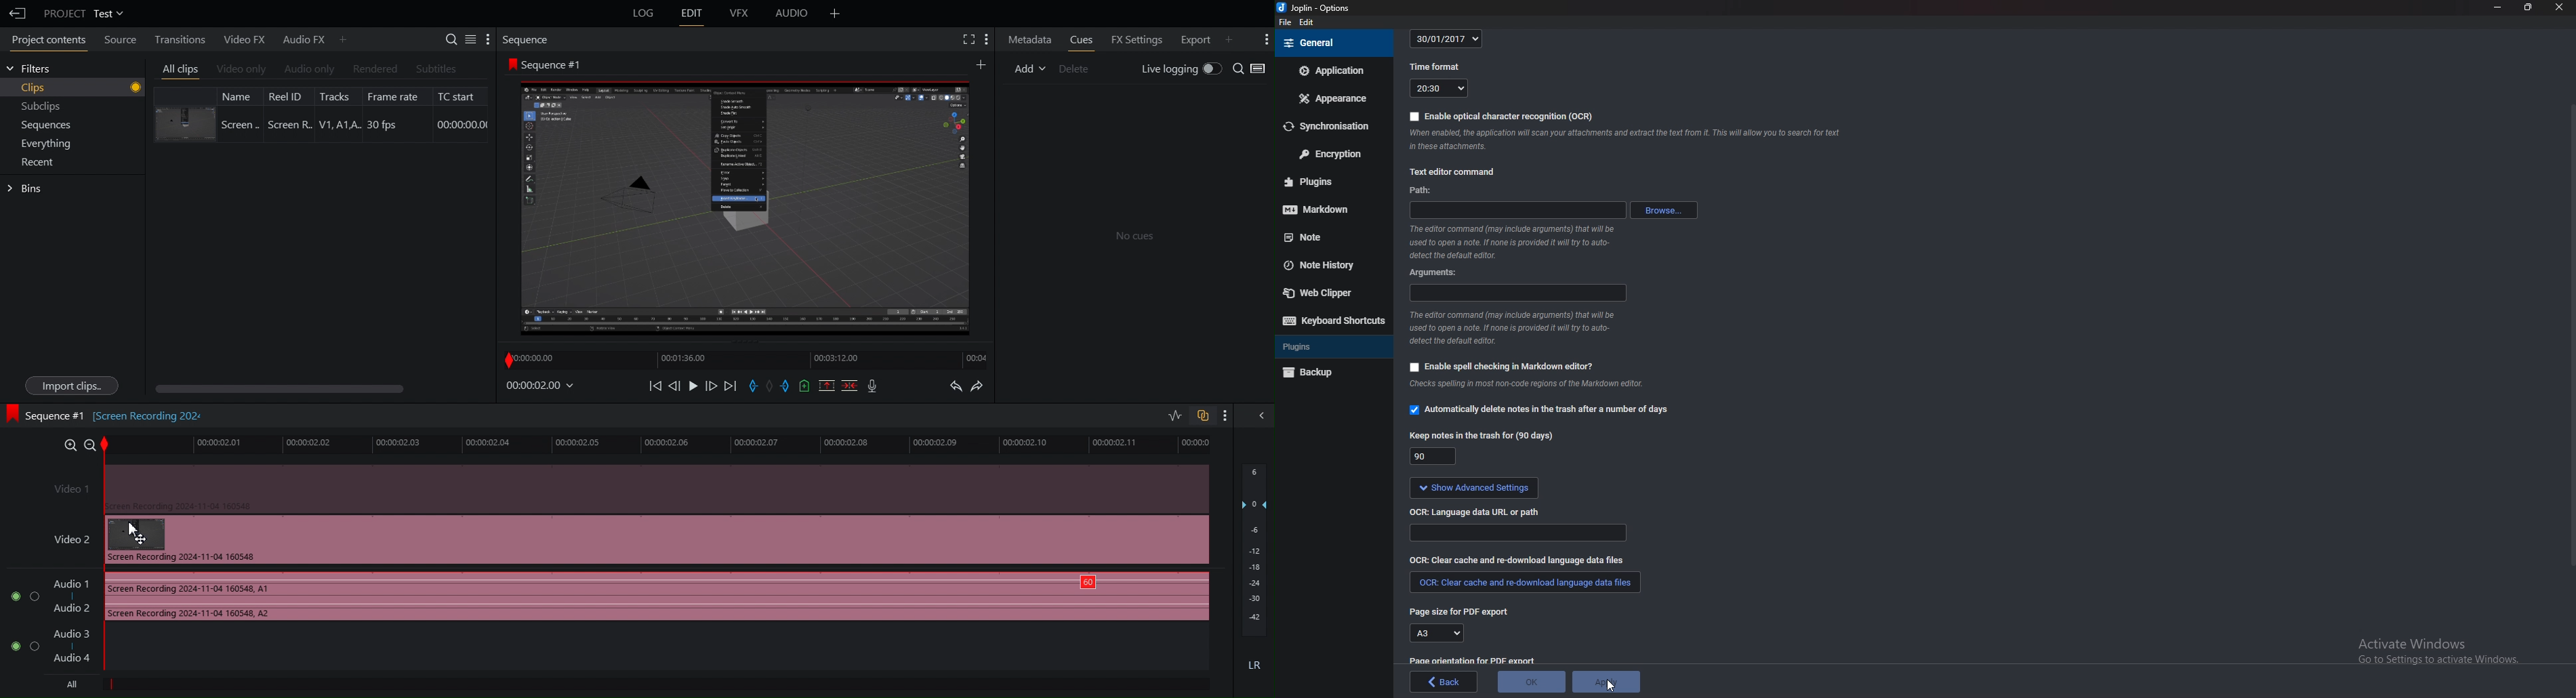 Image resolution: width=2576 pixels, height=700 pixels. What do you see at coordinates (1502, 367) in the screenshot?
I see `Enable spell checking` at bounding box center [1502, 367].